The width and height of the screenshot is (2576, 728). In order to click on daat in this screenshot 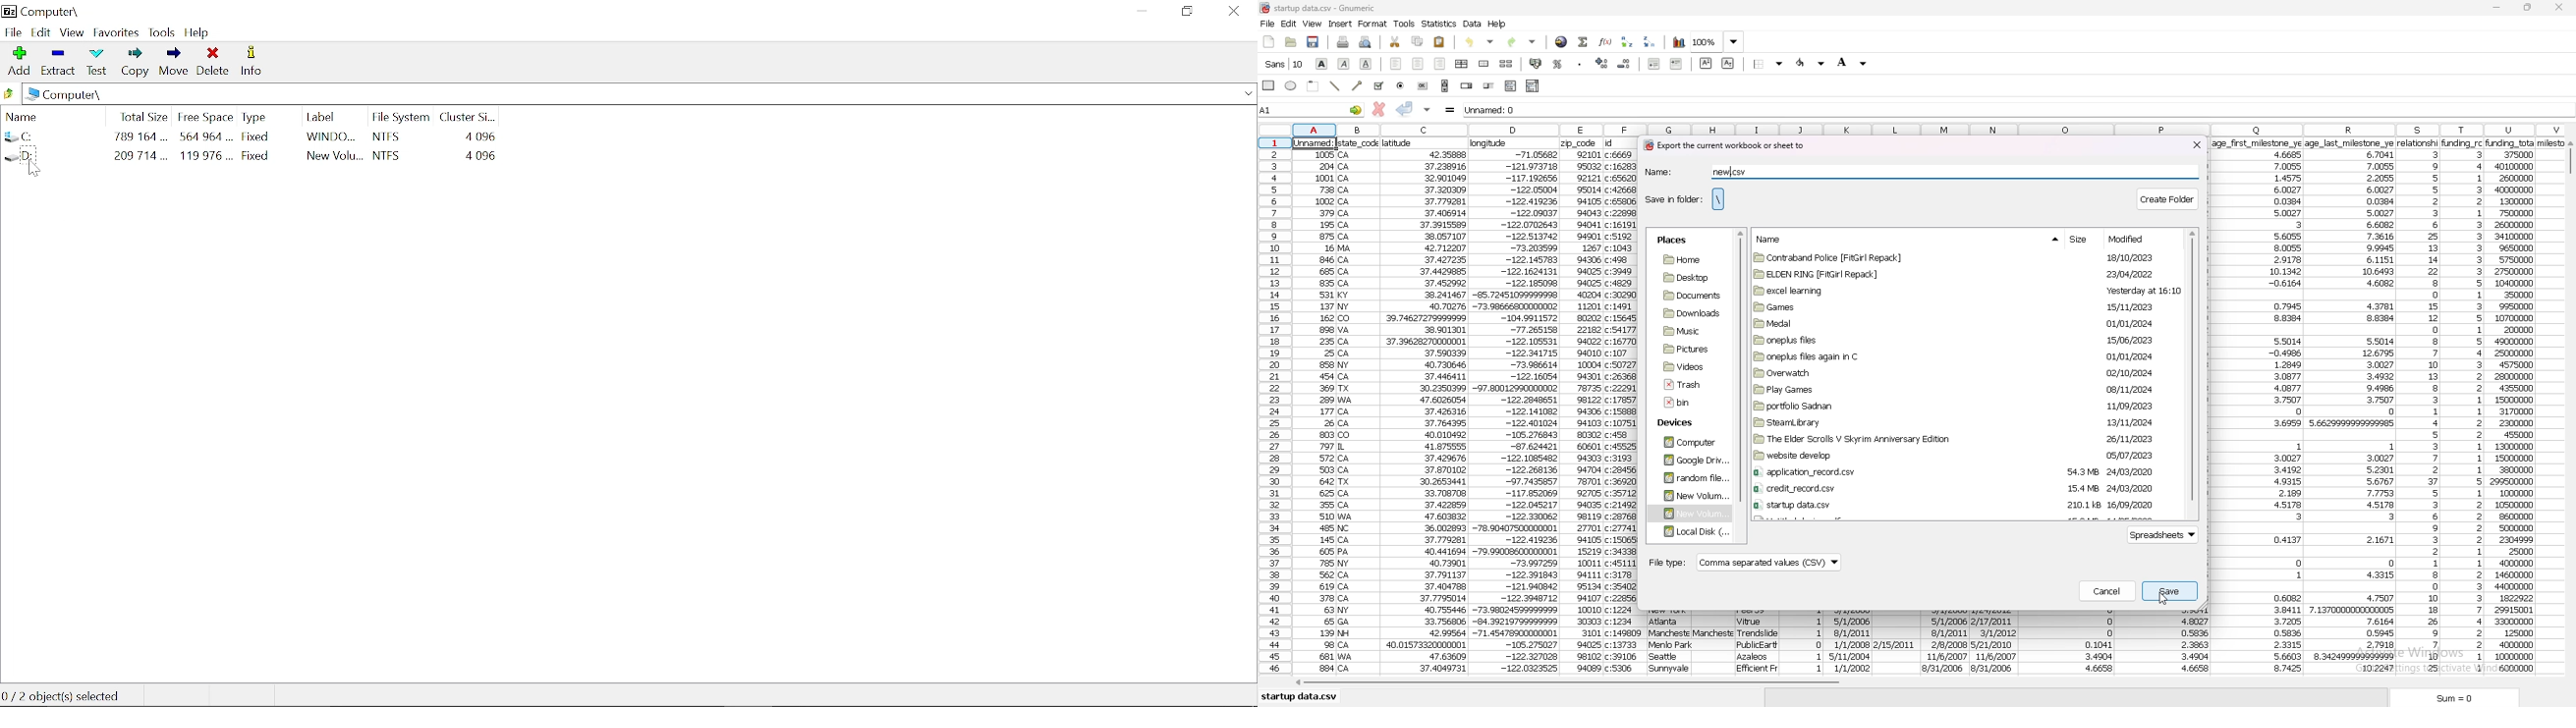, I will do `click(1714, 640)`.